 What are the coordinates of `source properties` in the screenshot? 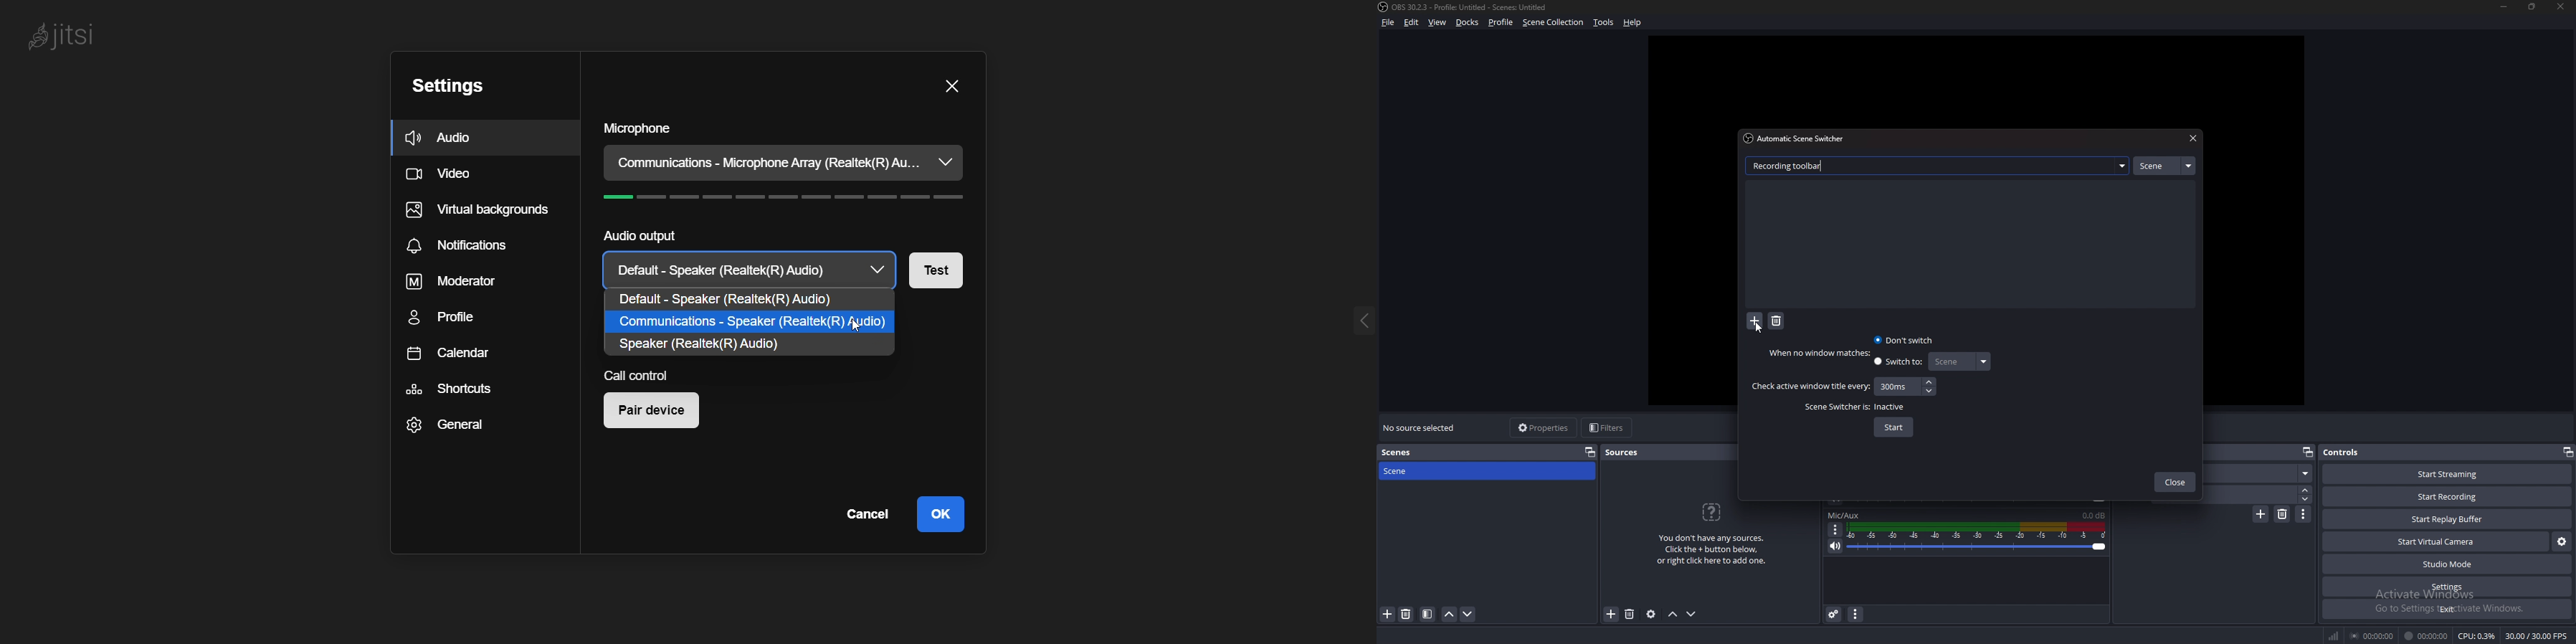 It's located at (1651, 613).